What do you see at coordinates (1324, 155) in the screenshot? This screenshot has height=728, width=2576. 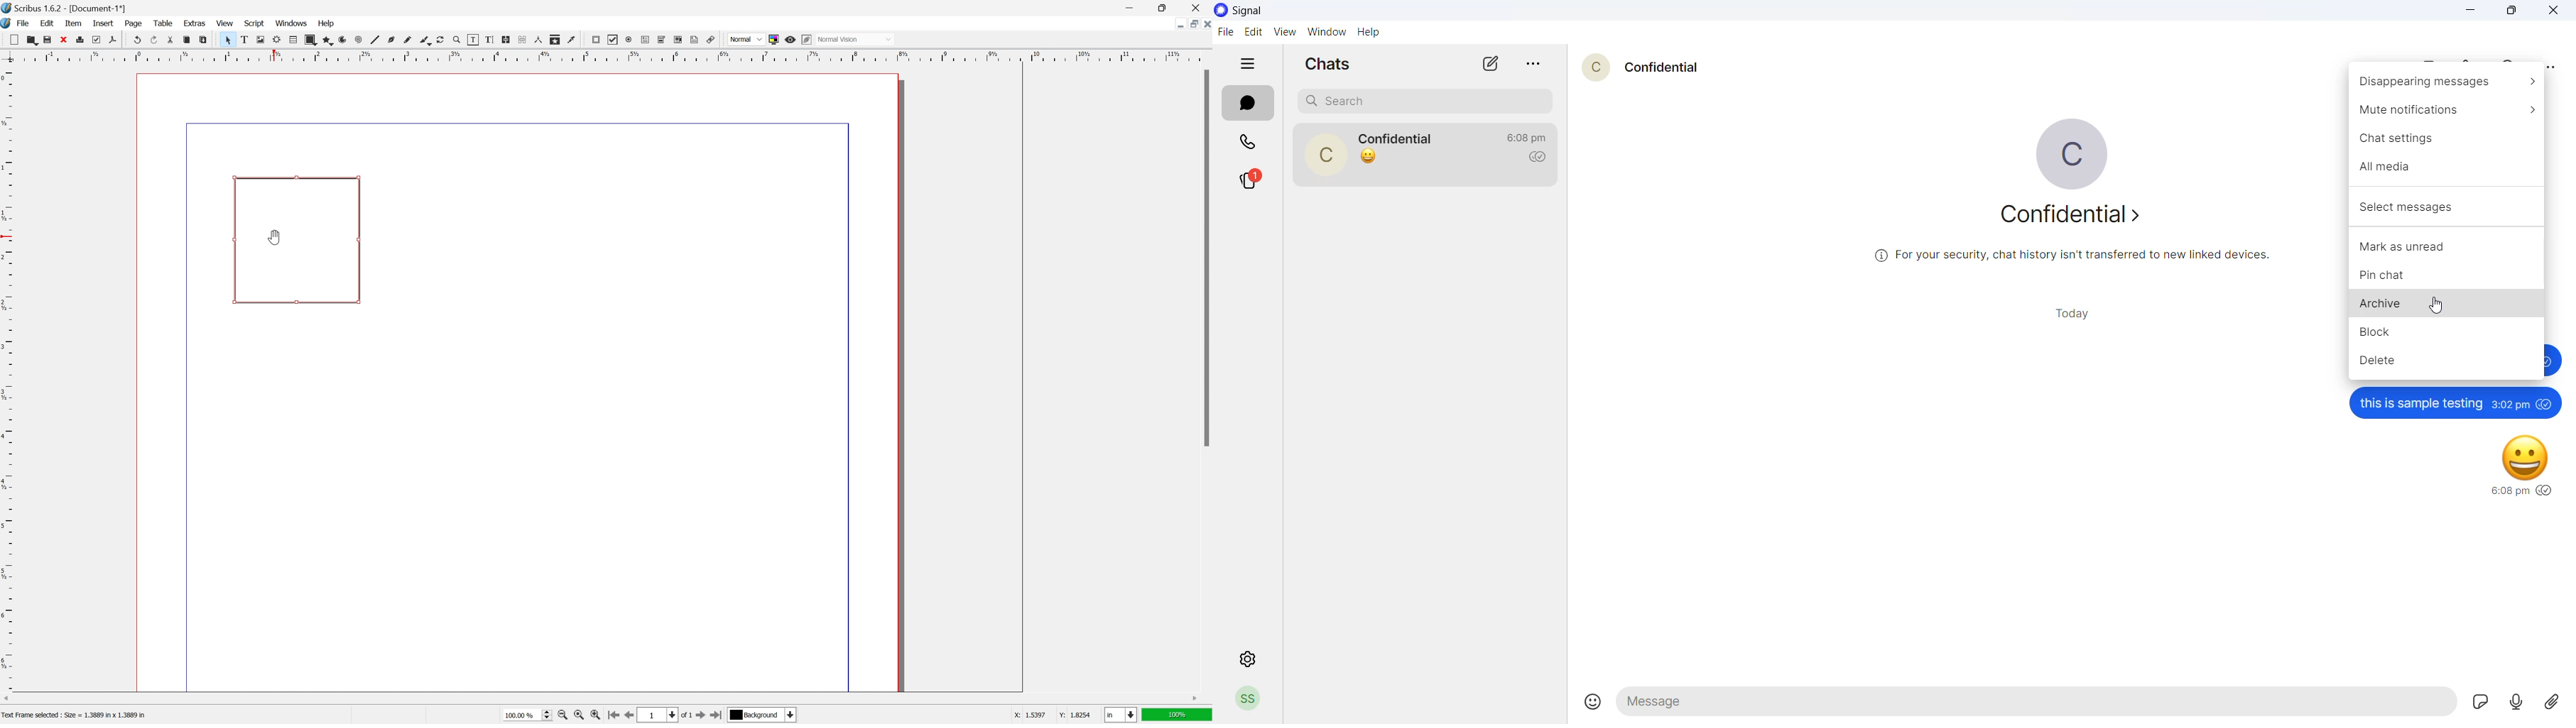 I see `profile picture` at bounding box center [1324, 155].